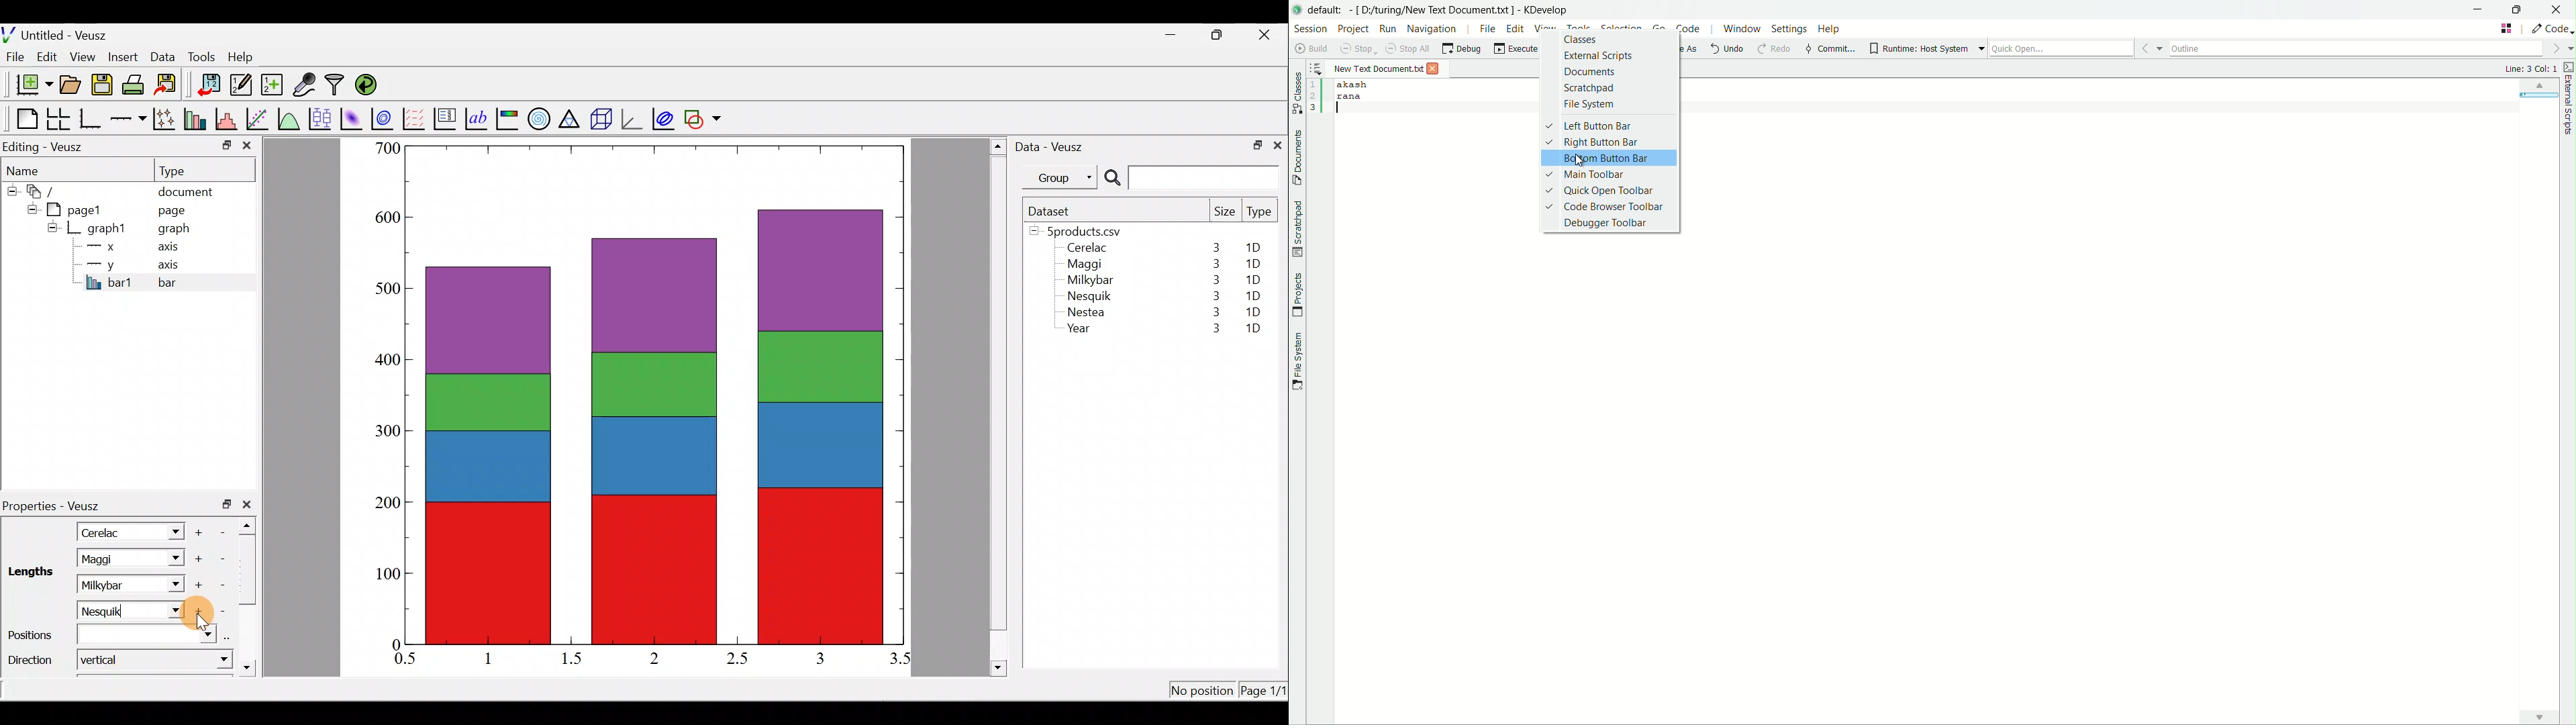  I want to click on 1D, so click(1255, 293).